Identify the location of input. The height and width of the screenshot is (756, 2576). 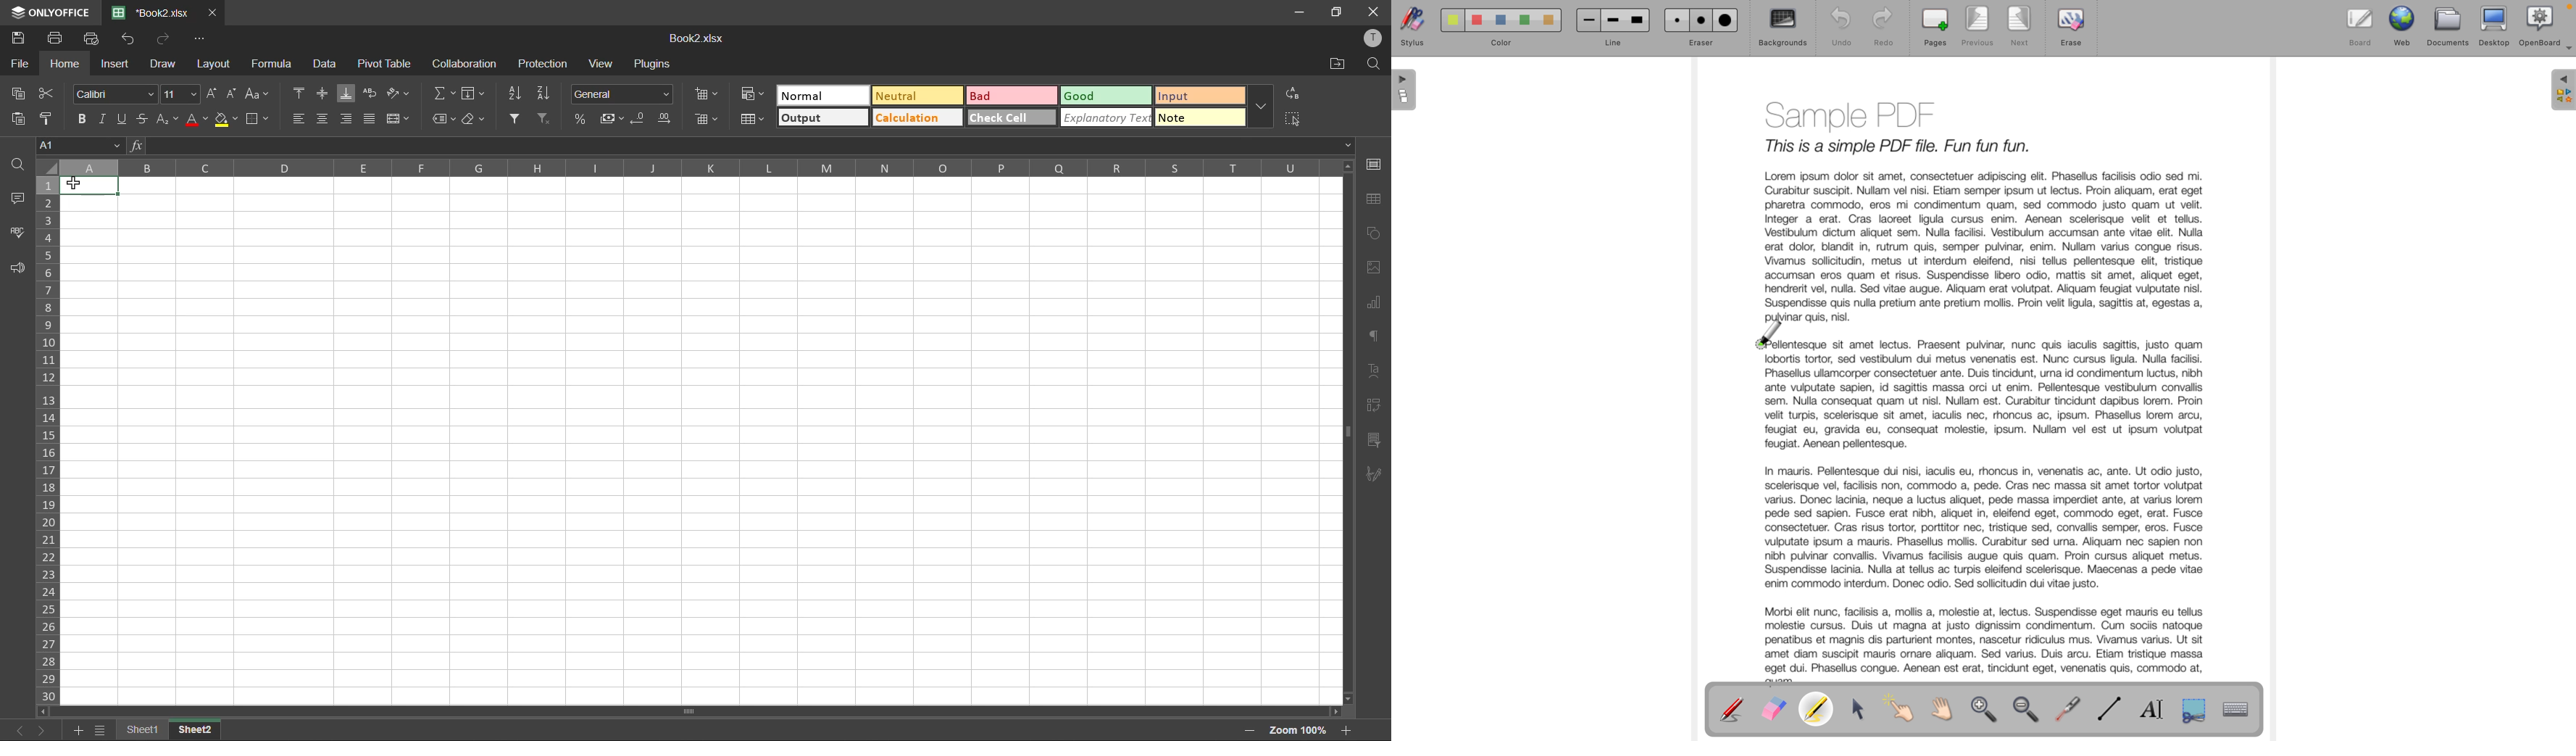
(1197, 96).